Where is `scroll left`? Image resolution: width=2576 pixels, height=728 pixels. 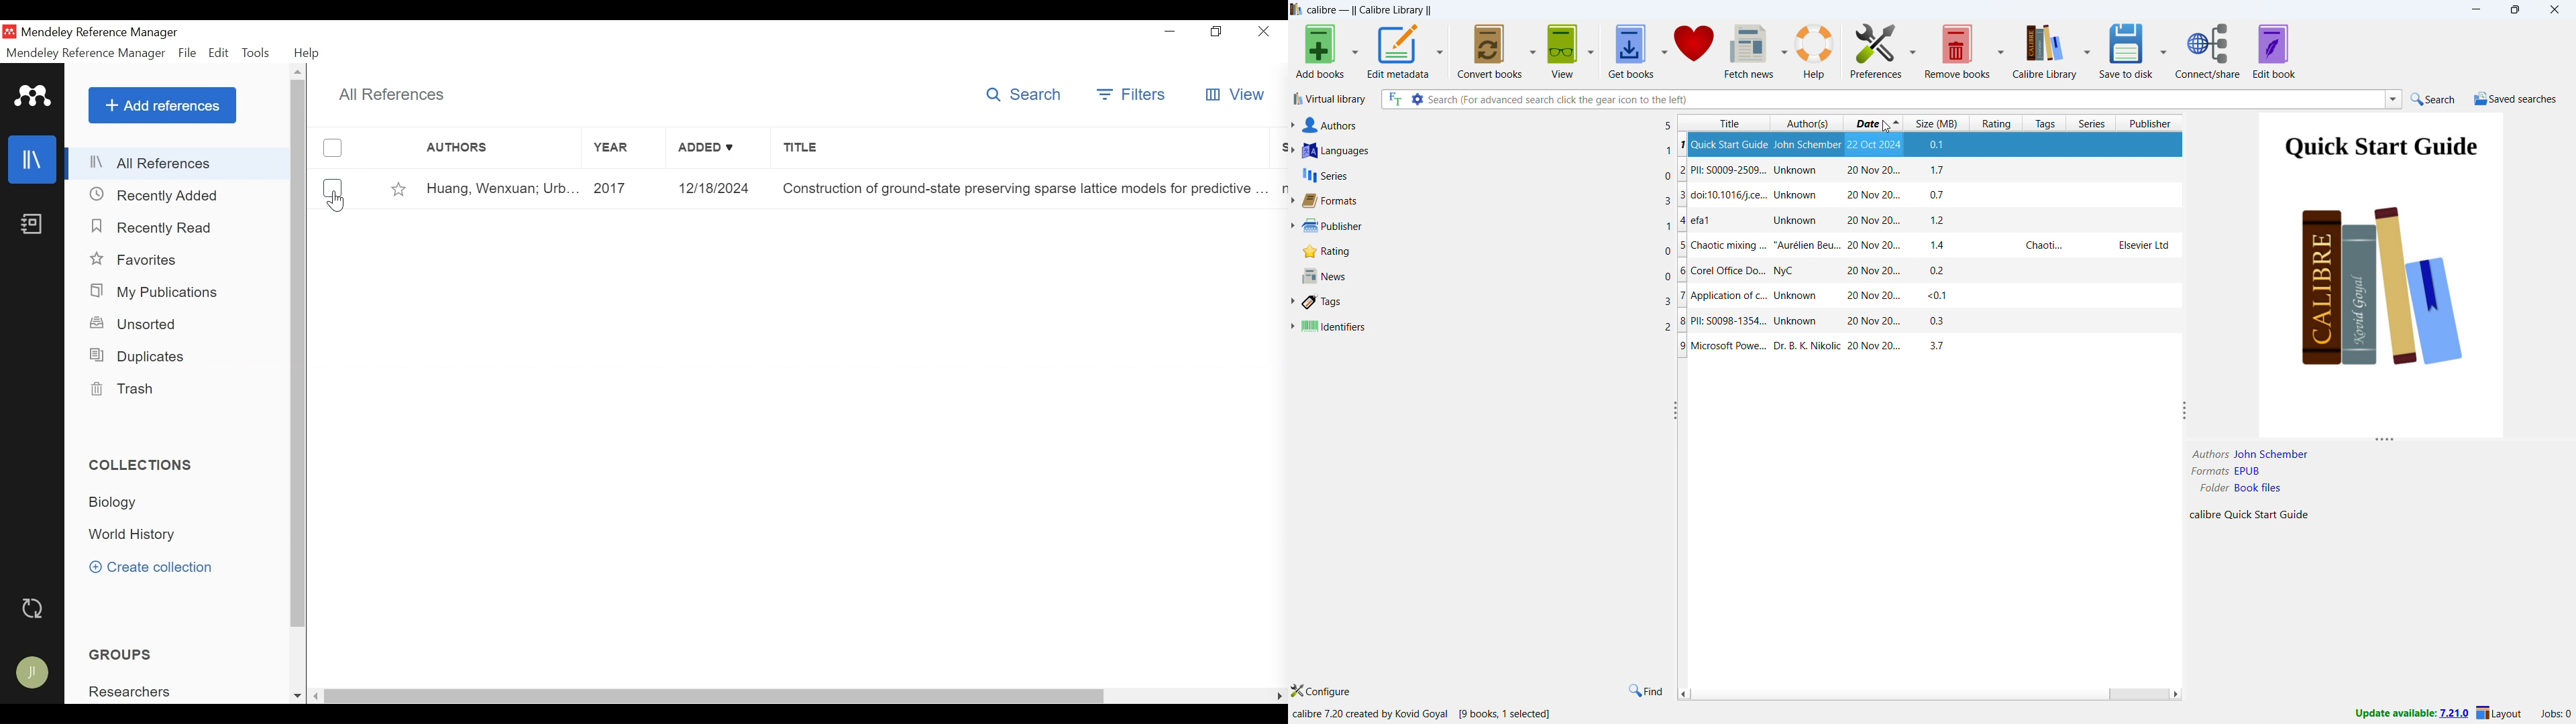 scroll left is located at coordinates (1684, 693).